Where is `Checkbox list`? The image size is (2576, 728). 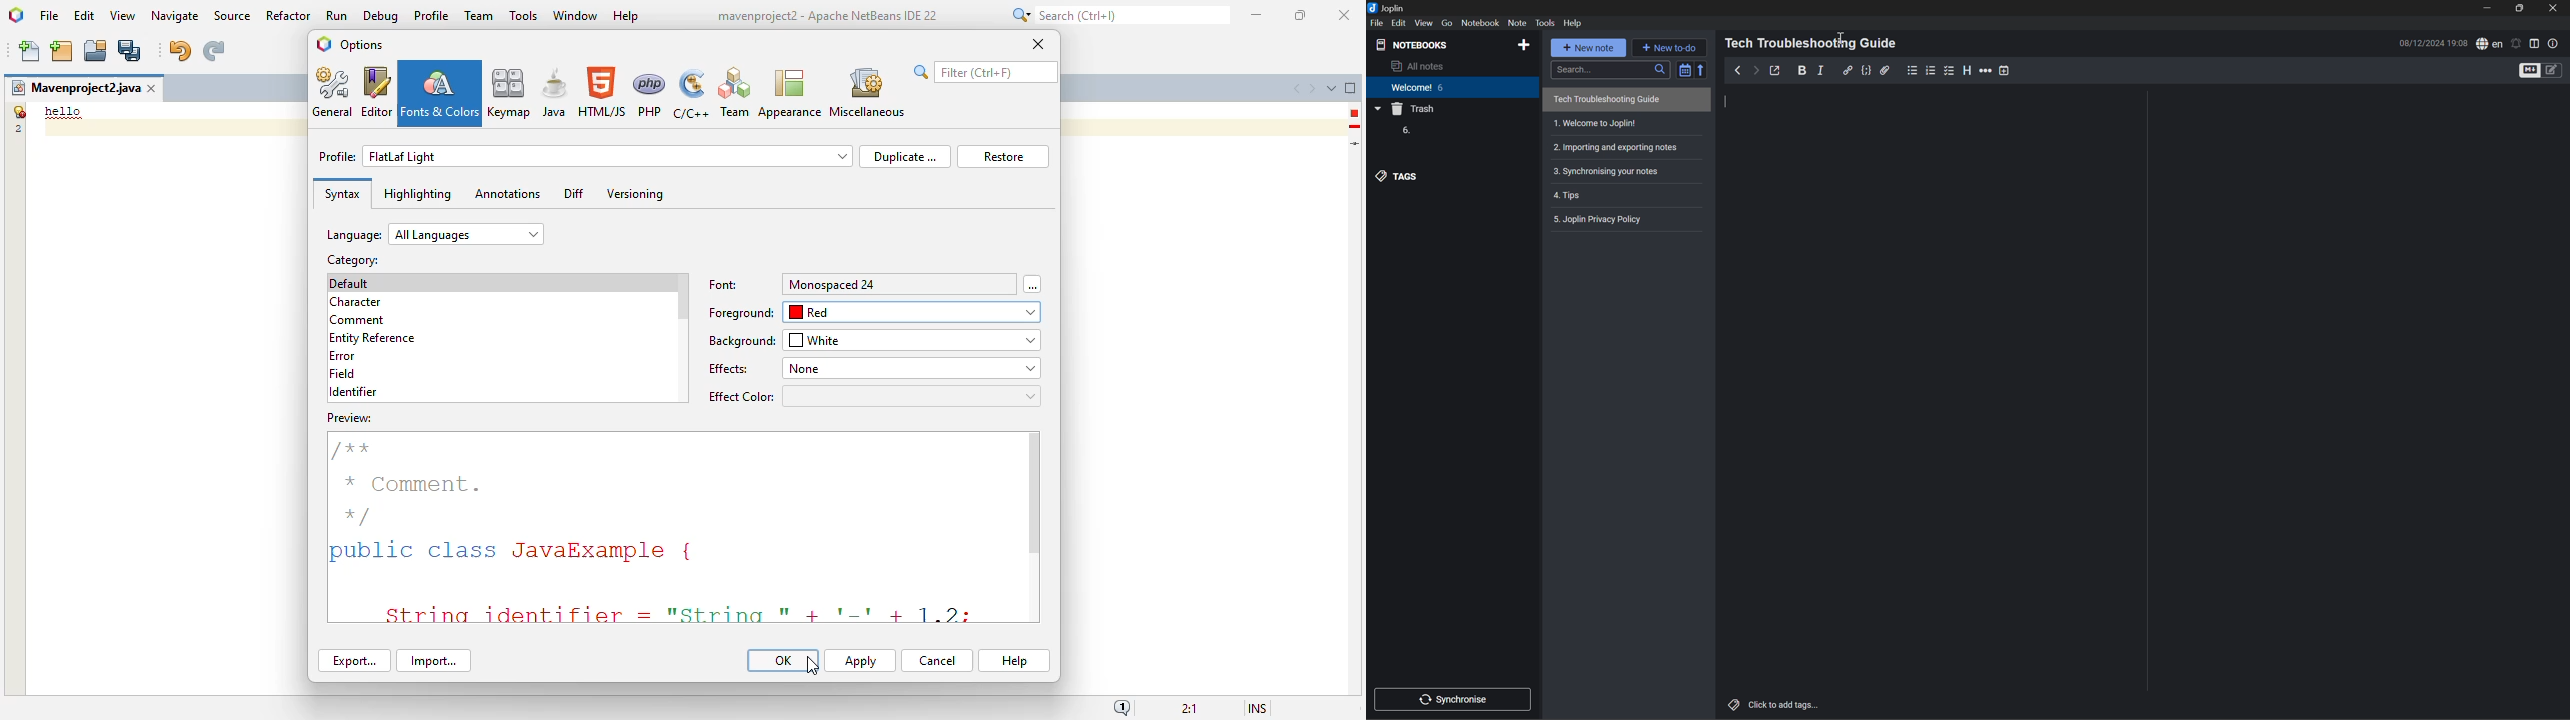 Checkbox list is located at coordinates (1948, 70).